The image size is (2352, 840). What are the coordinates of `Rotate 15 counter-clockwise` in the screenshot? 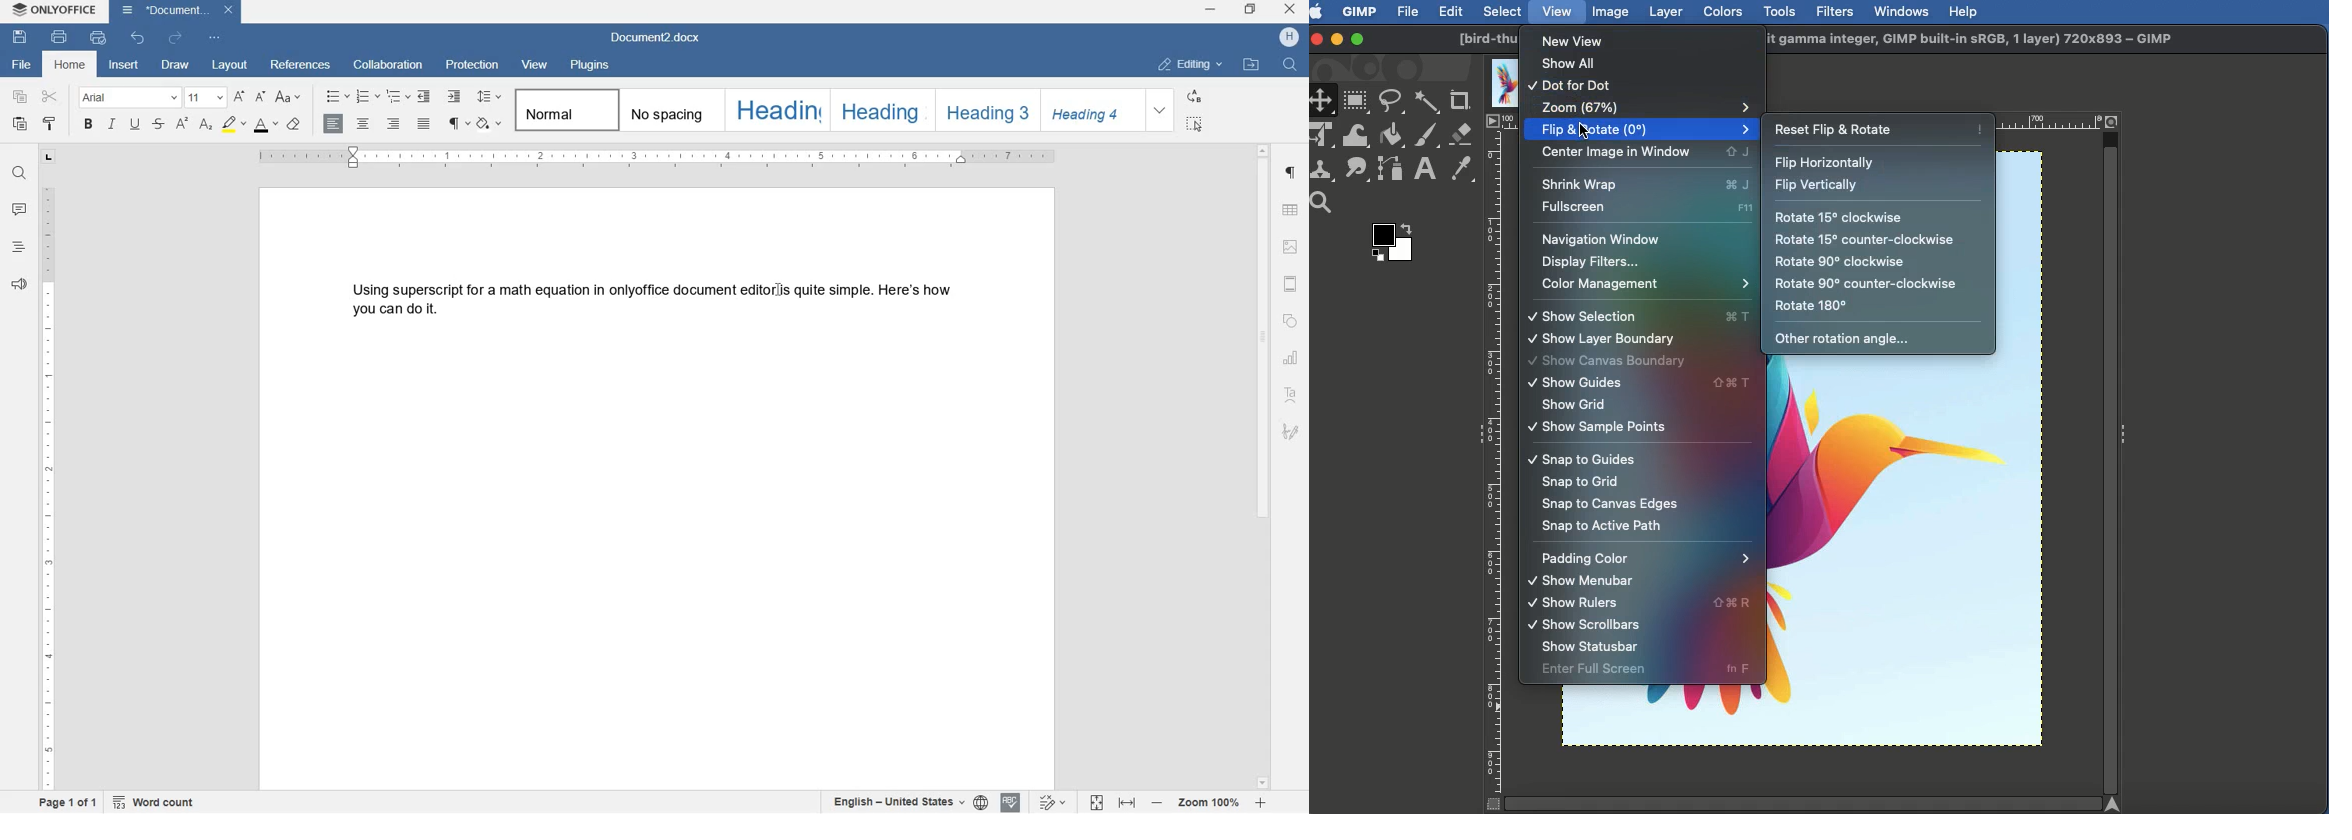 It's located at (1862, 283).